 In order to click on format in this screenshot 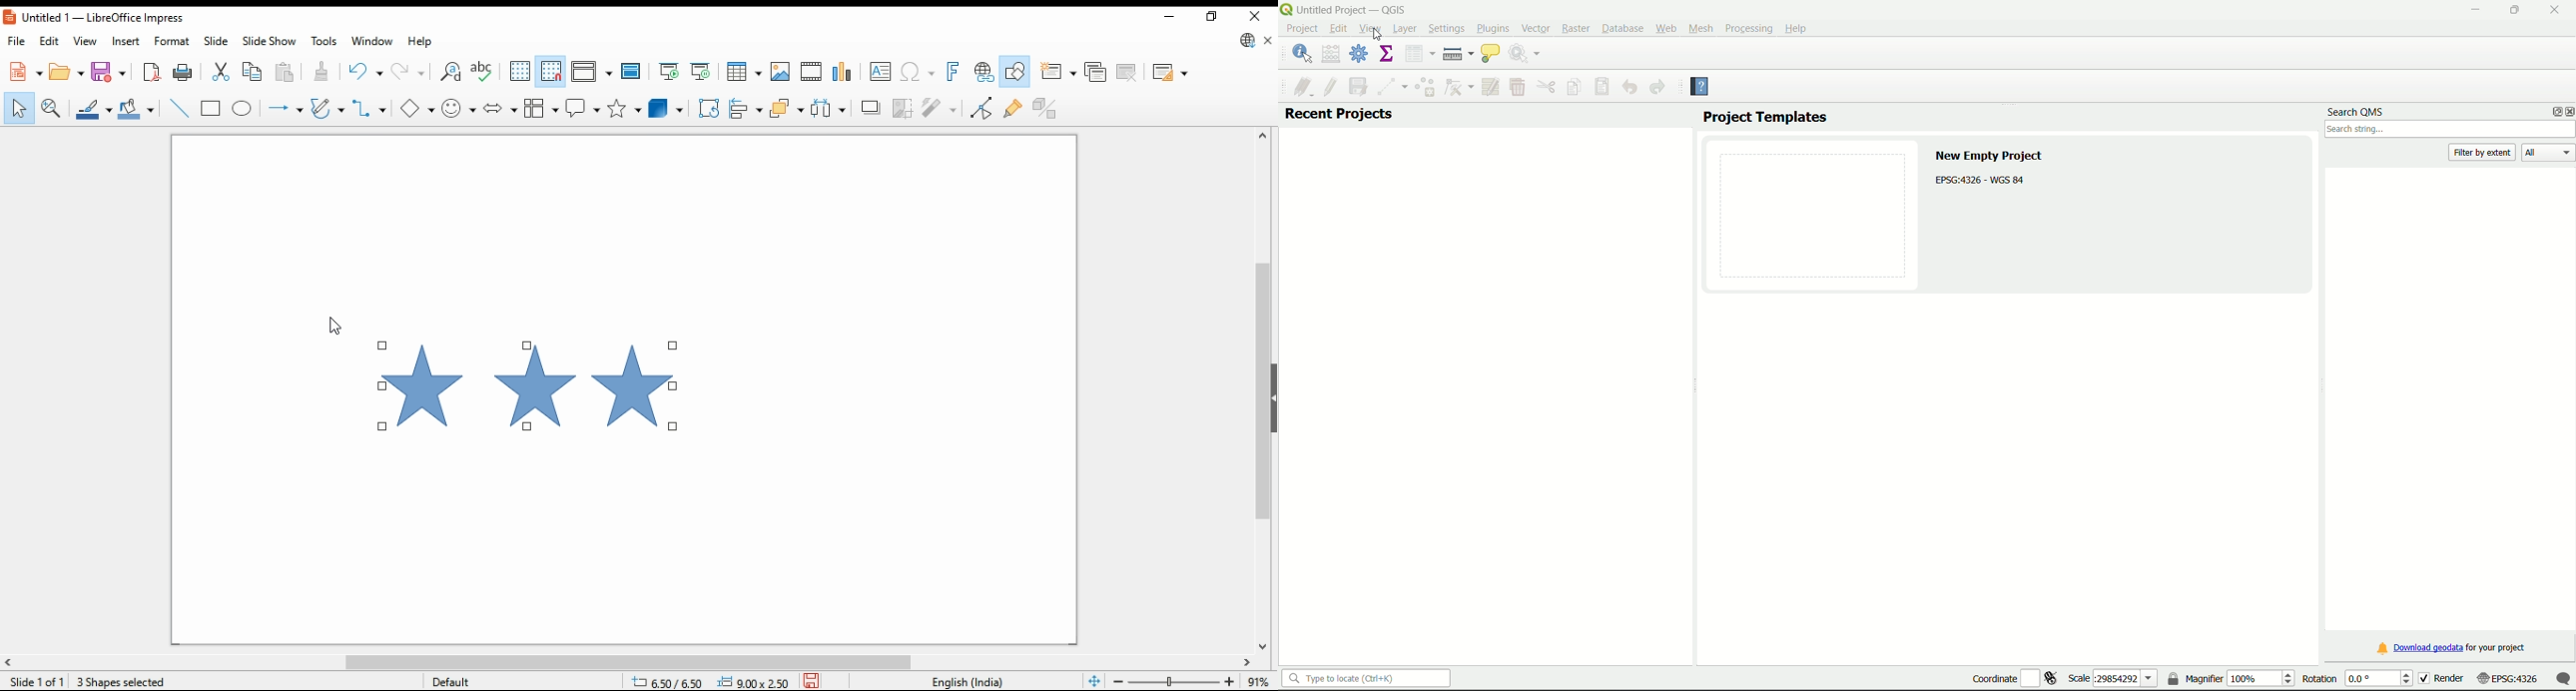, I will do `click(174, 40)`.